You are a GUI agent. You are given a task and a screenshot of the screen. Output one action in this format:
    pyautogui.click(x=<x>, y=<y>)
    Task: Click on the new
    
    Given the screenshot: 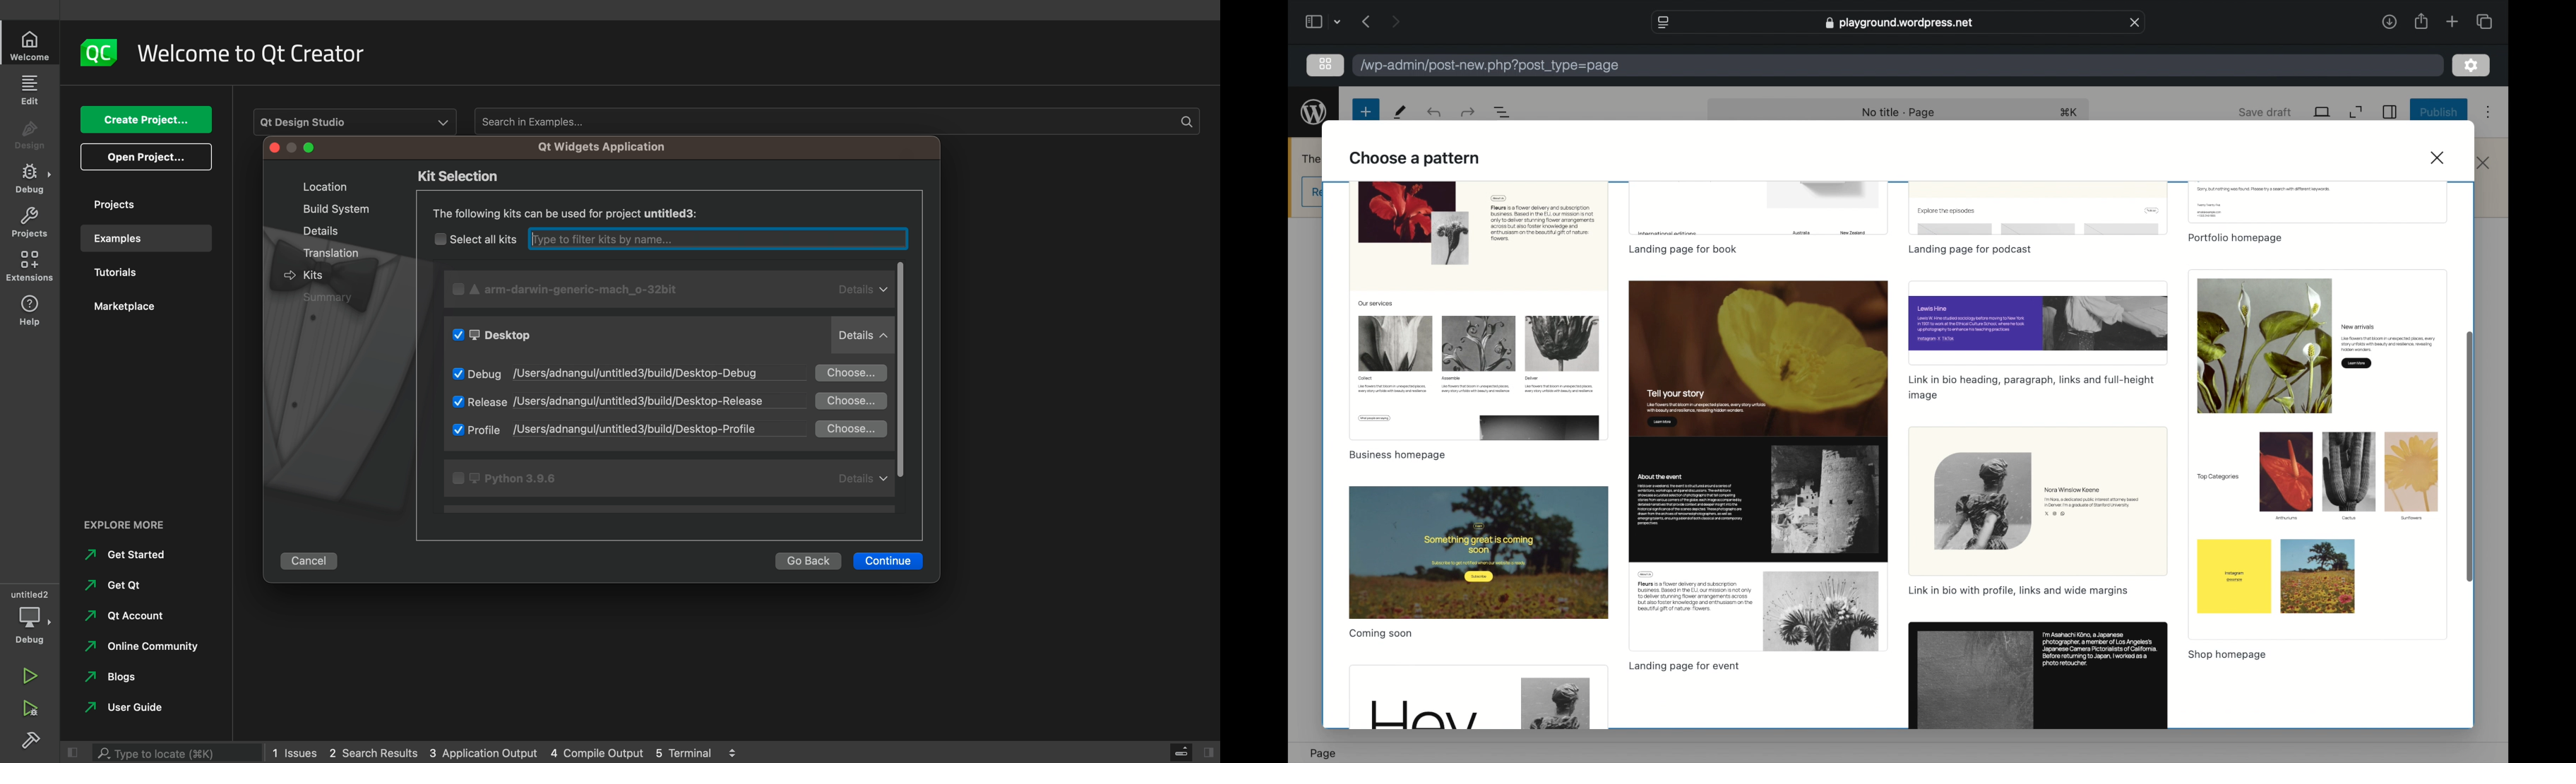 What is the action you would take?
    pyautogui.click(x=1366, y=112)
    